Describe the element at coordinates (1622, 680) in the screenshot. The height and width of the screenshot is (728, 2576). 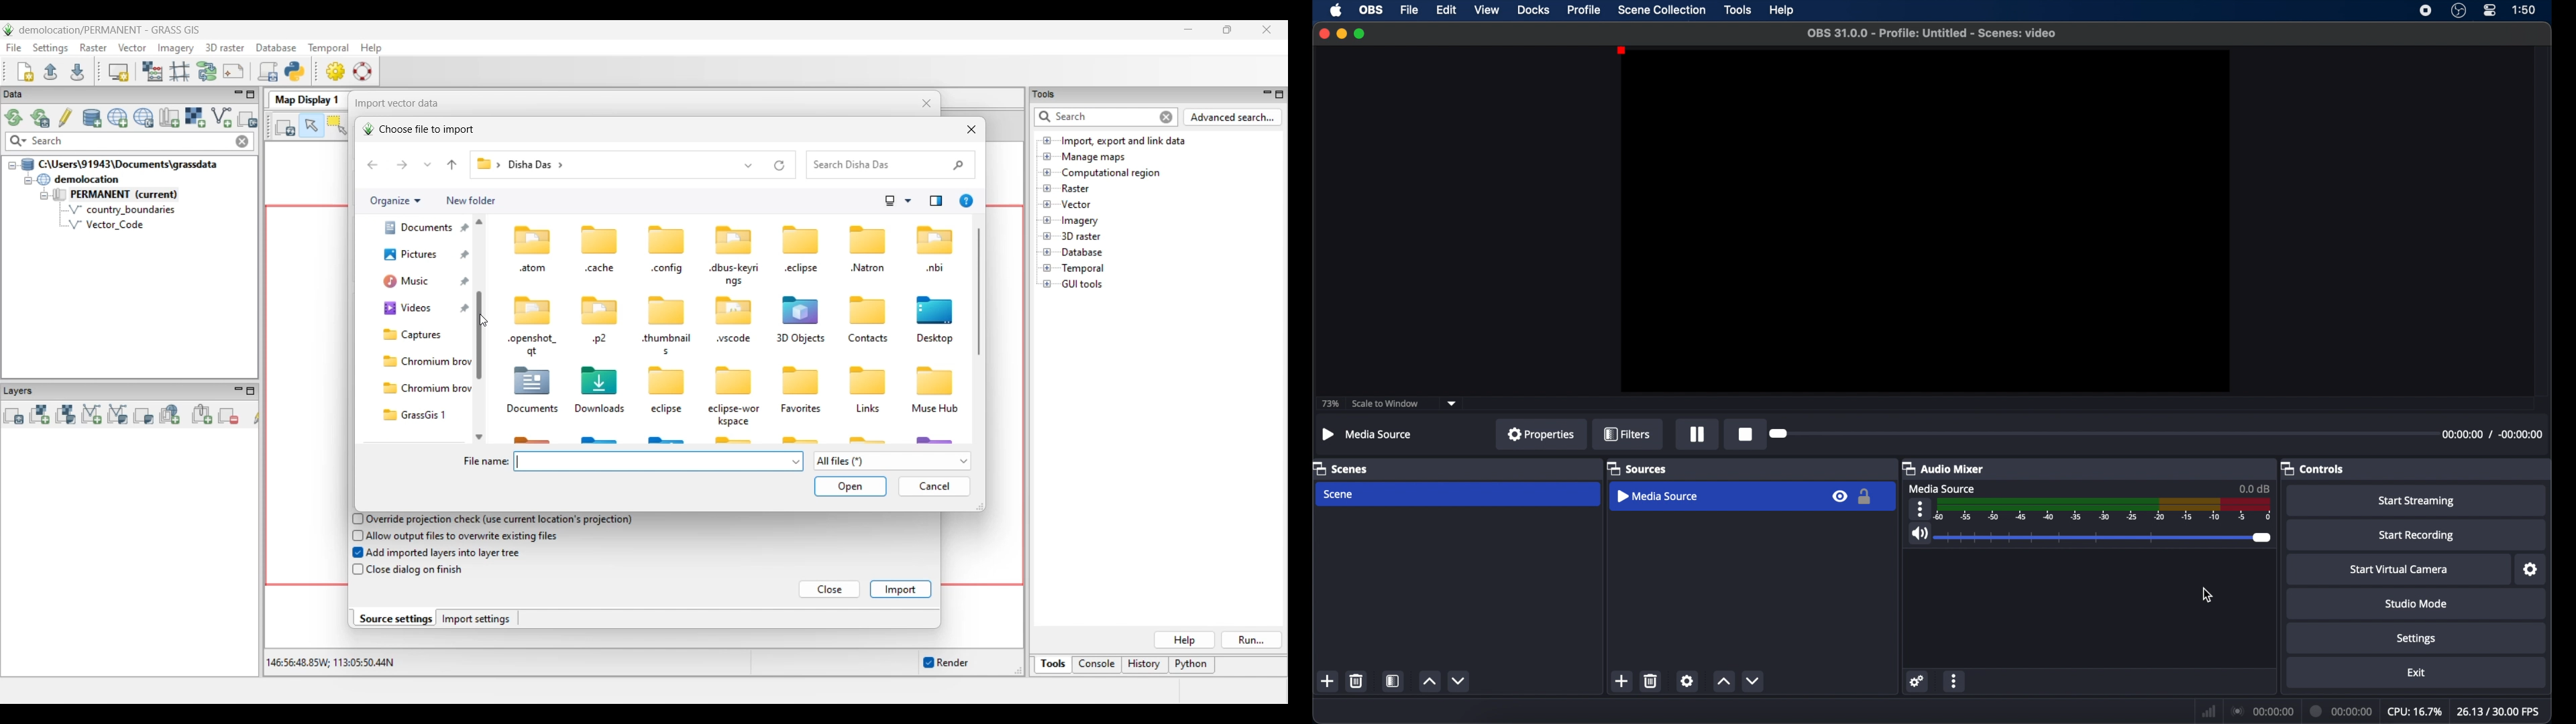
I see `add` at that location.